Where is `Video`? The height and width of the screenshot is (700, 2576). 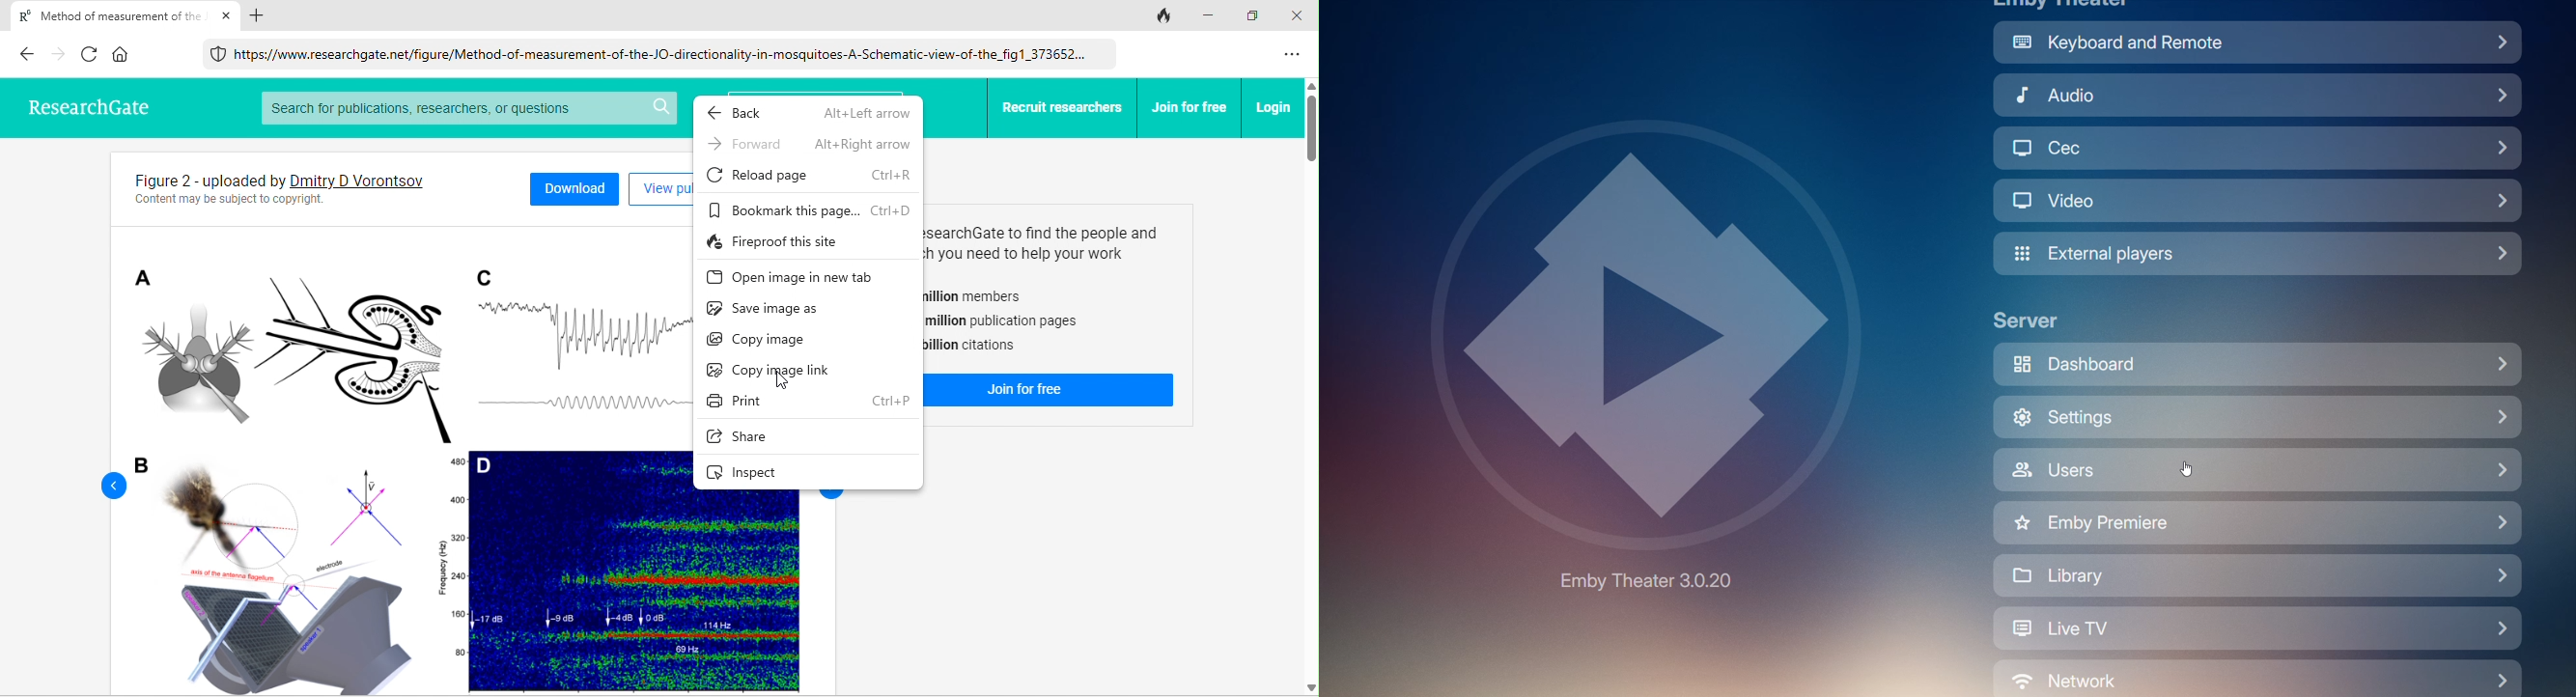
Video is located at coordinates (2258, 198).